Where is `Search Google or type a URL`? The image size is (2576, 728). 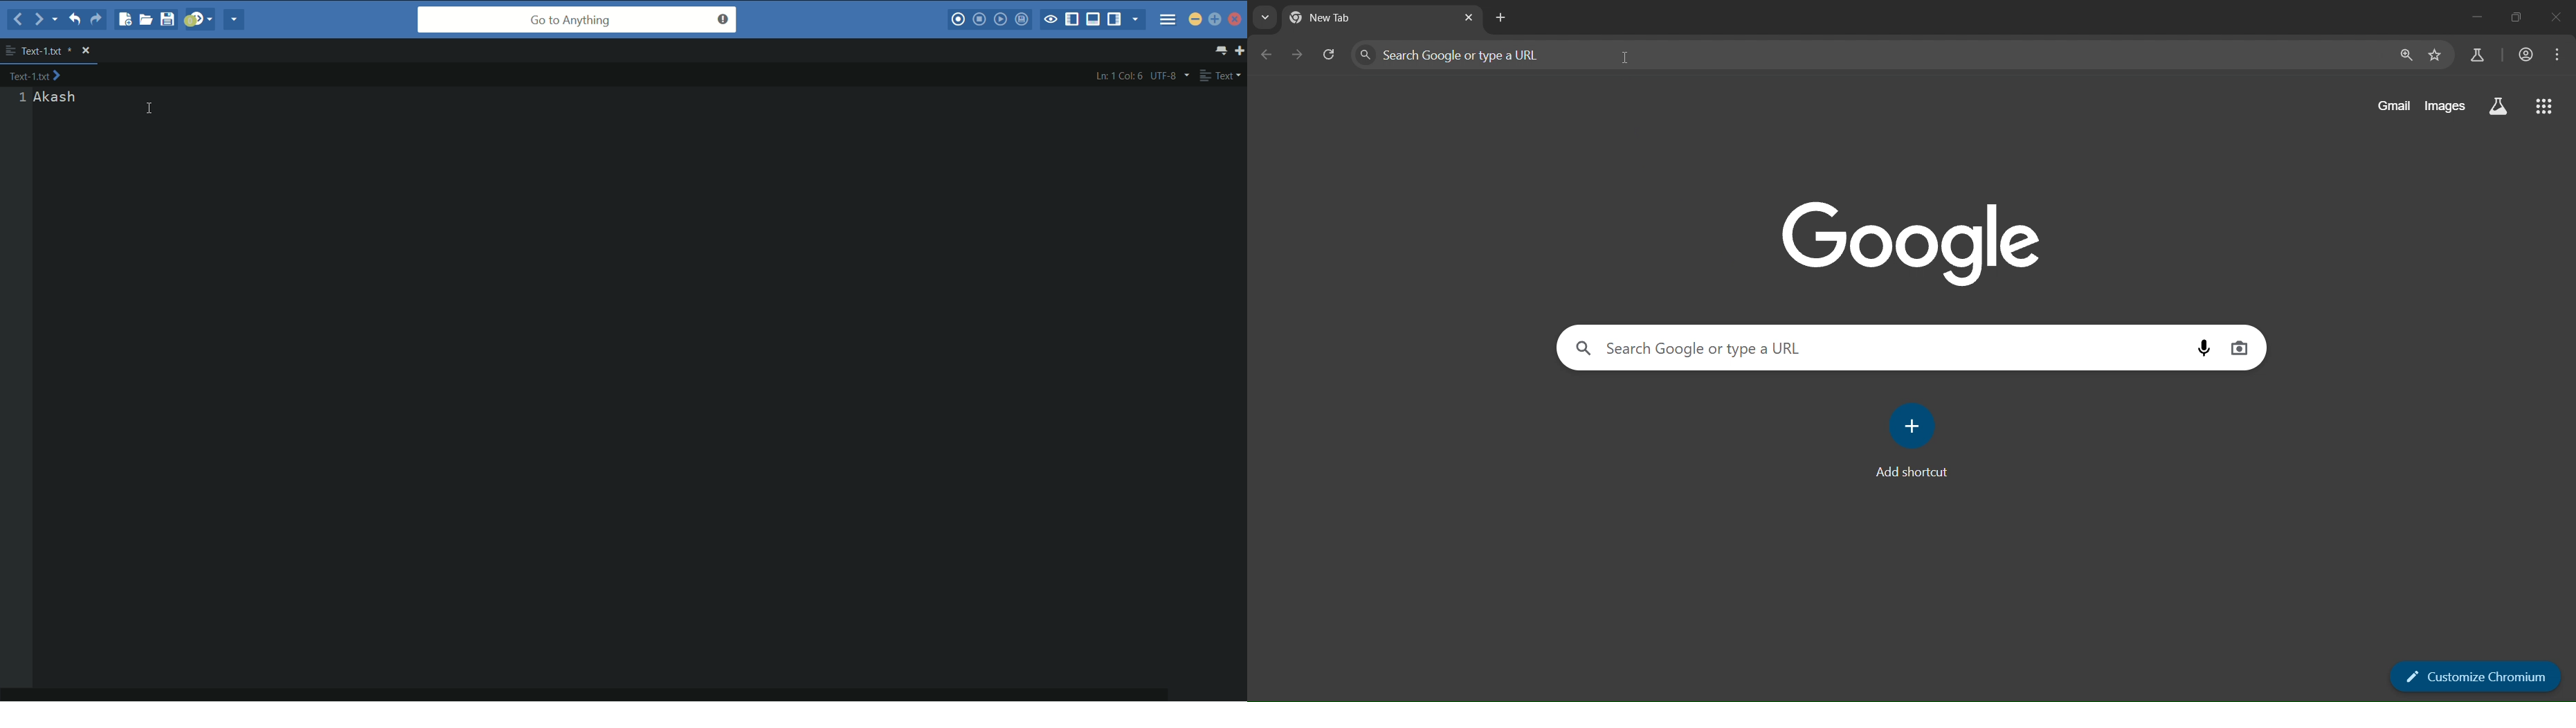
Search Google or type a URL is located at coordinates (1694, 348).